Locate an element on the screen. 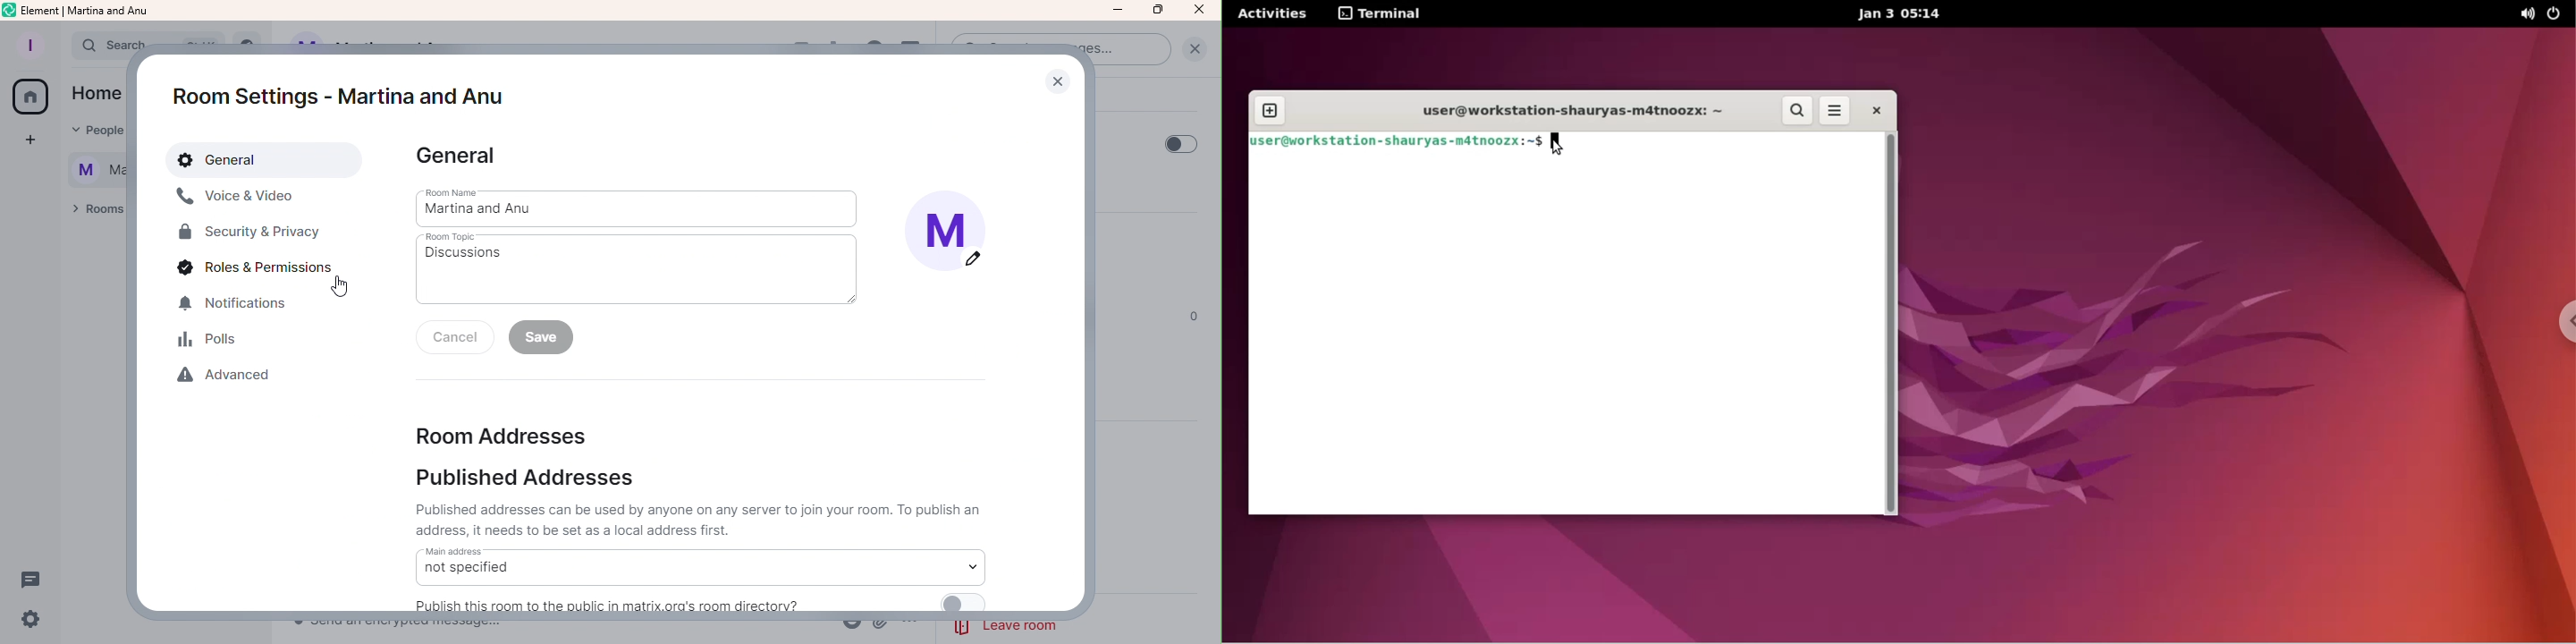  Toggle is located at coordinates (1180, 142).